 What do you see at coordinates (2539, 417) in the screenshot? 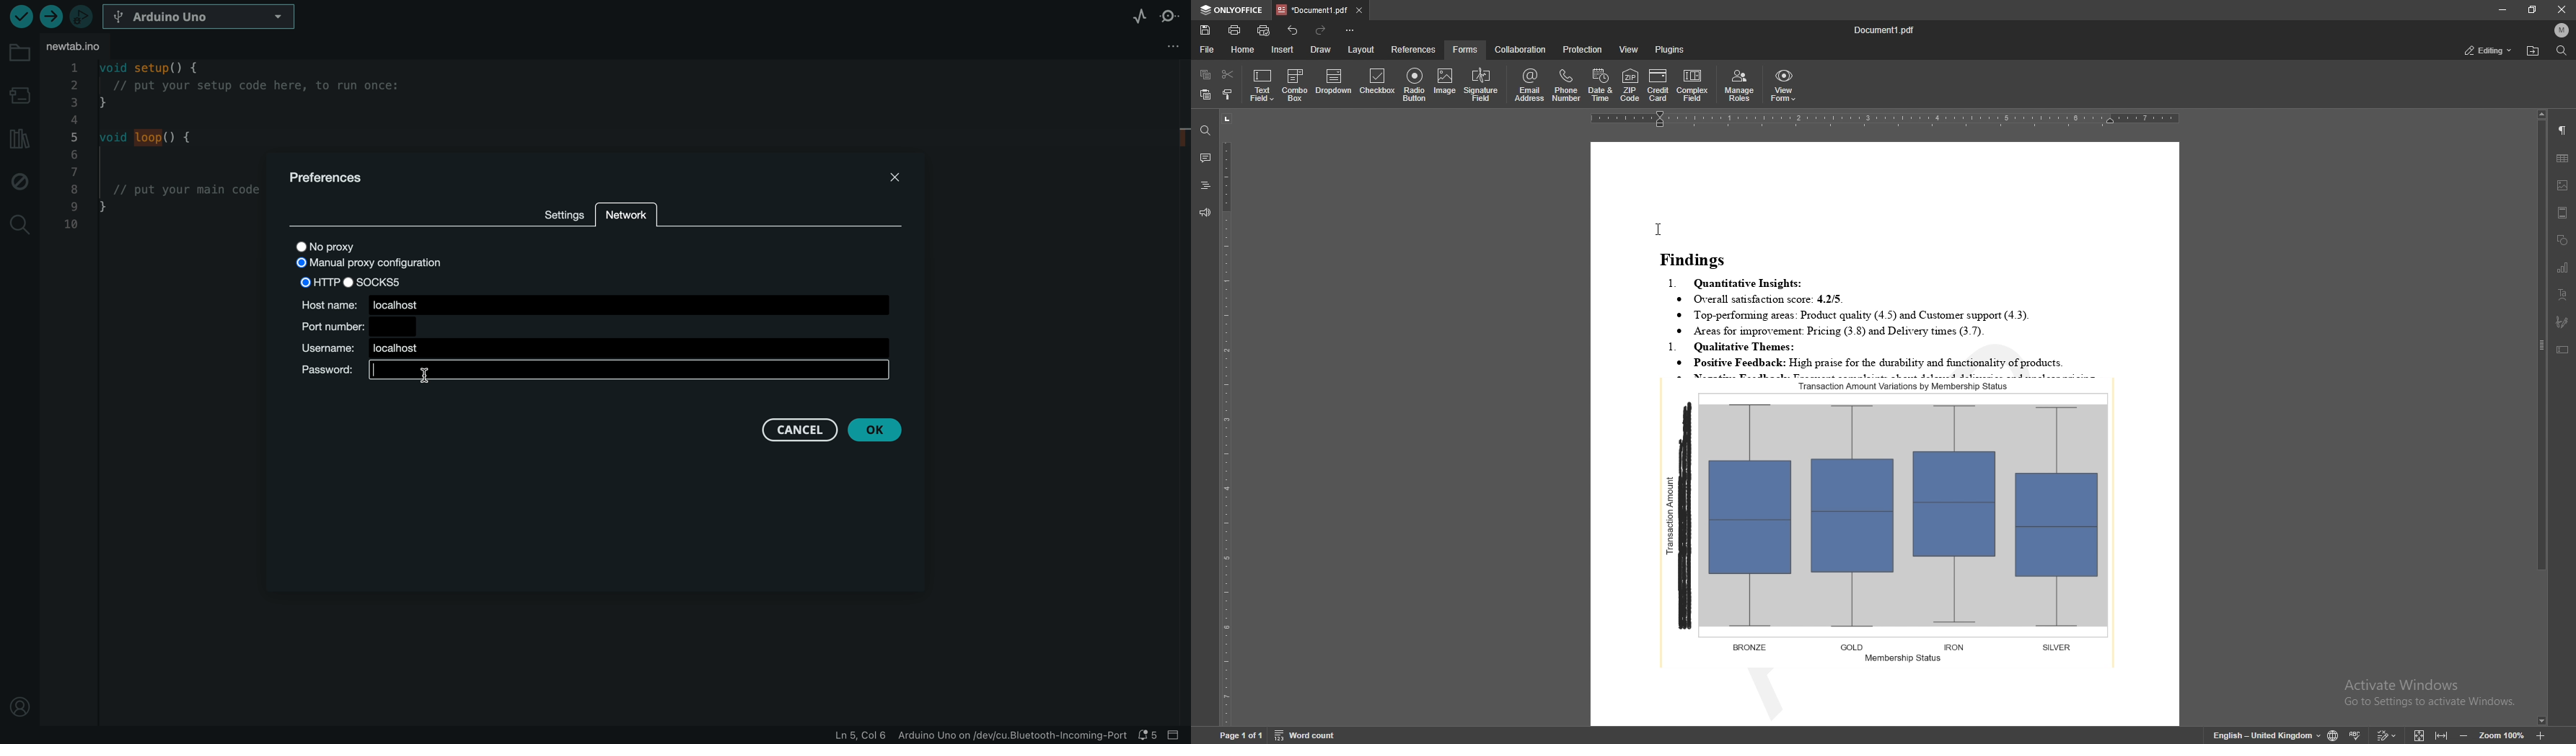
I see `scroll bar` at bounding box center [2539, 417].